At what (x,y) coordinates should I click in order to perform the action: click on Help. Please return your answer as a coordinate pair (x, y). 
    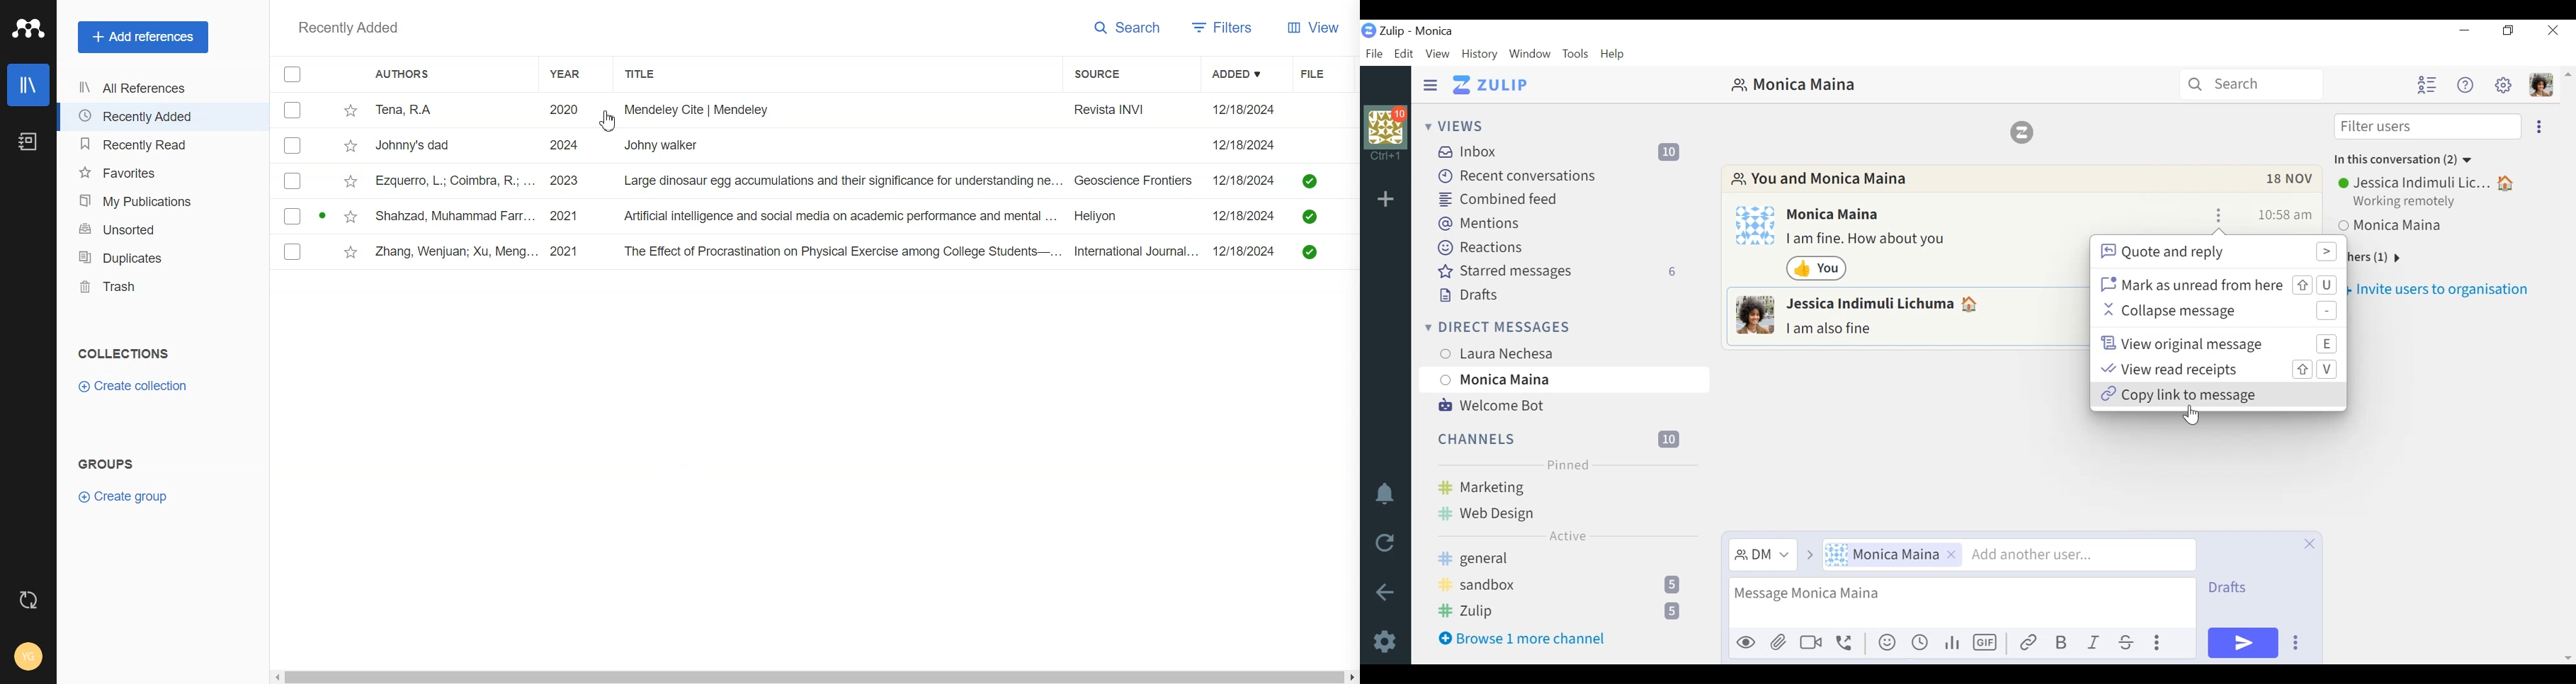
    Looking at the image, I should click on (1615, 53).